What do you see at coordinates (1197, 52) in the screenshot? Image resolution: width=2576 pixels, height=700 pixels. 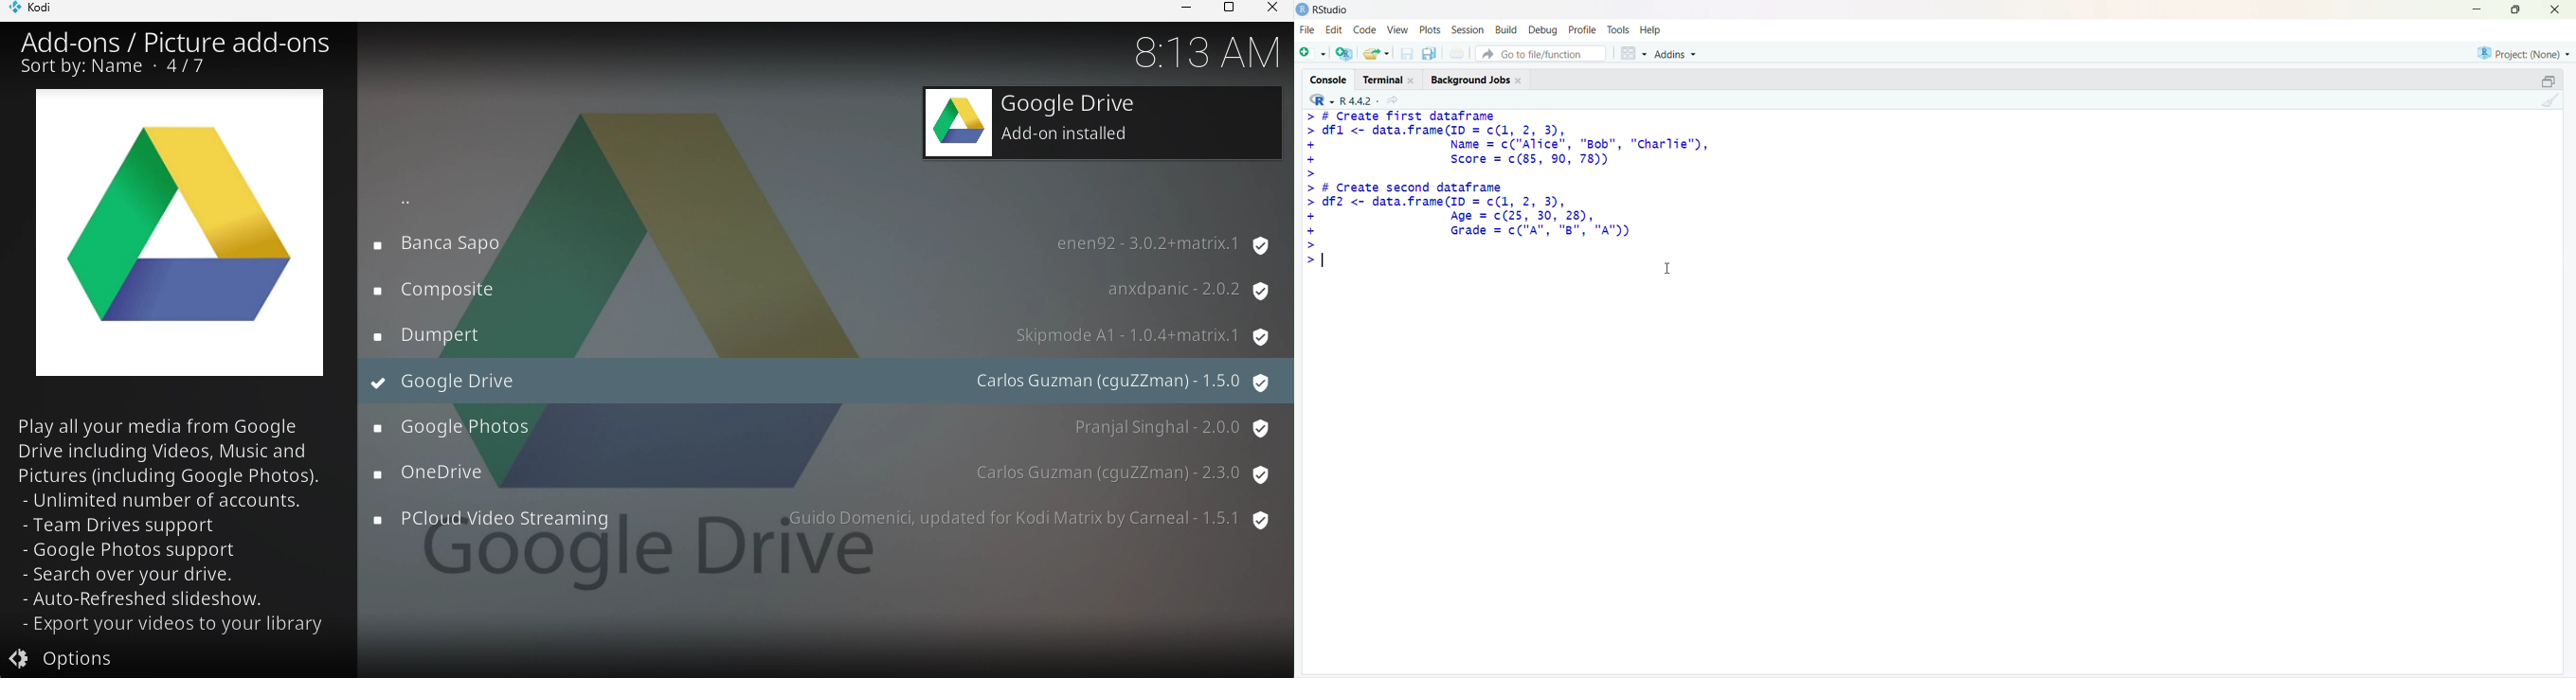 I see `Time` at bounding box center [1197, 52].